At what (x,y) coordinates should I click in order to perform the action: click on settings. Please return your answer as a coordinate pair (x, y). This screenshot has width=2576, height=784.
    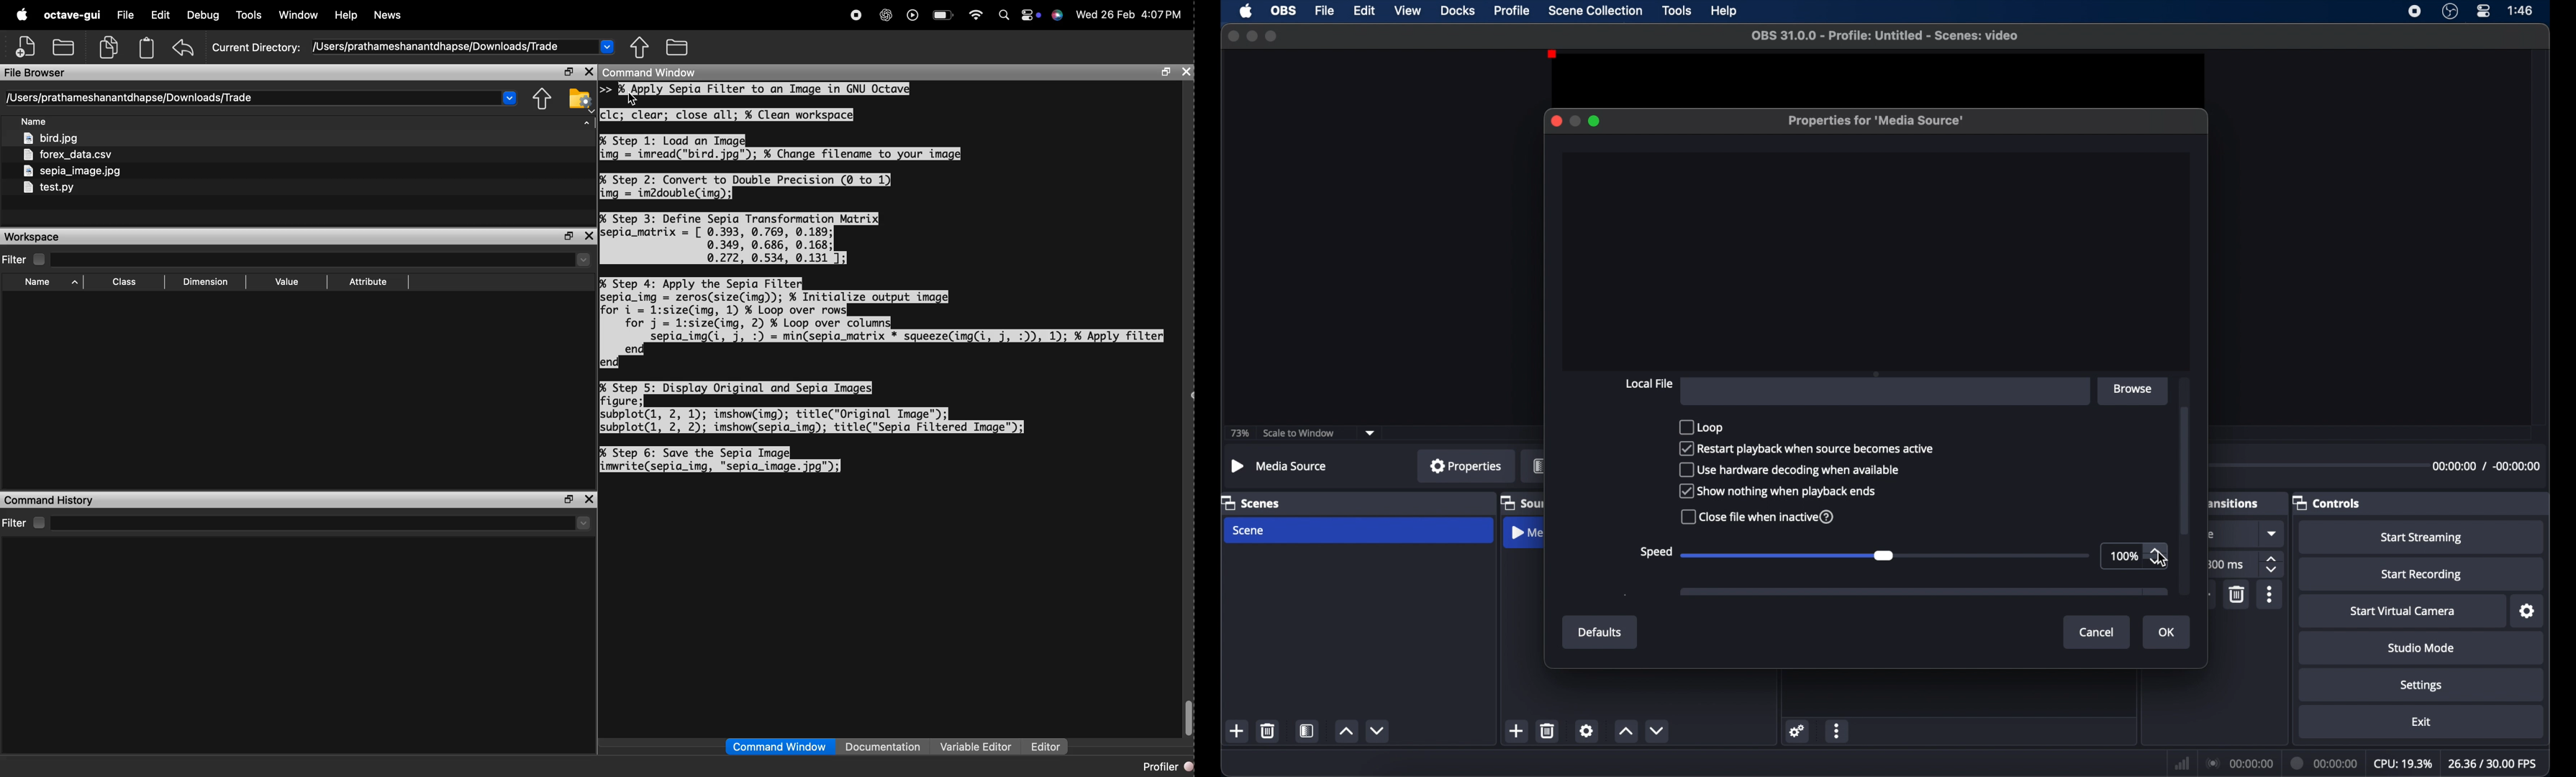
    Looking at the image, I should click on (2528, 612).